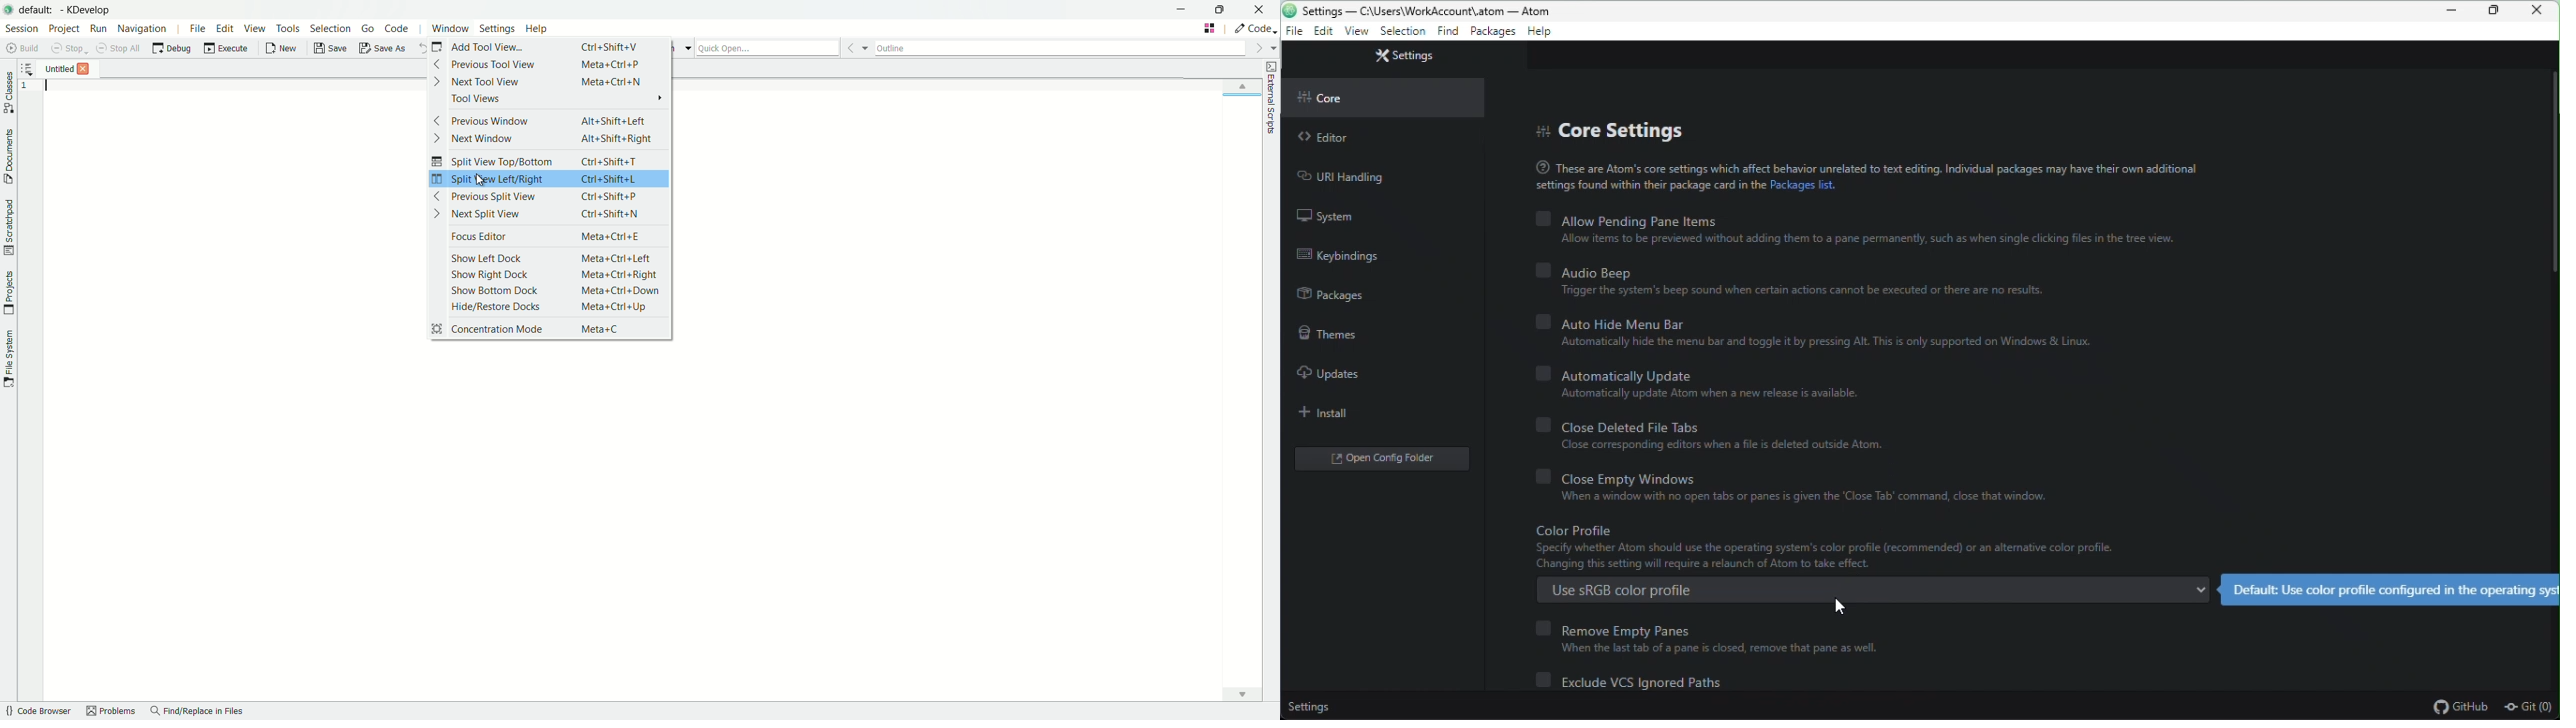 This screenshot has width=2576, height=728. What do you see at coordinates (1348, 254) in the screenshot?
I see `Keybinding` at bounding box center [1348, 254].